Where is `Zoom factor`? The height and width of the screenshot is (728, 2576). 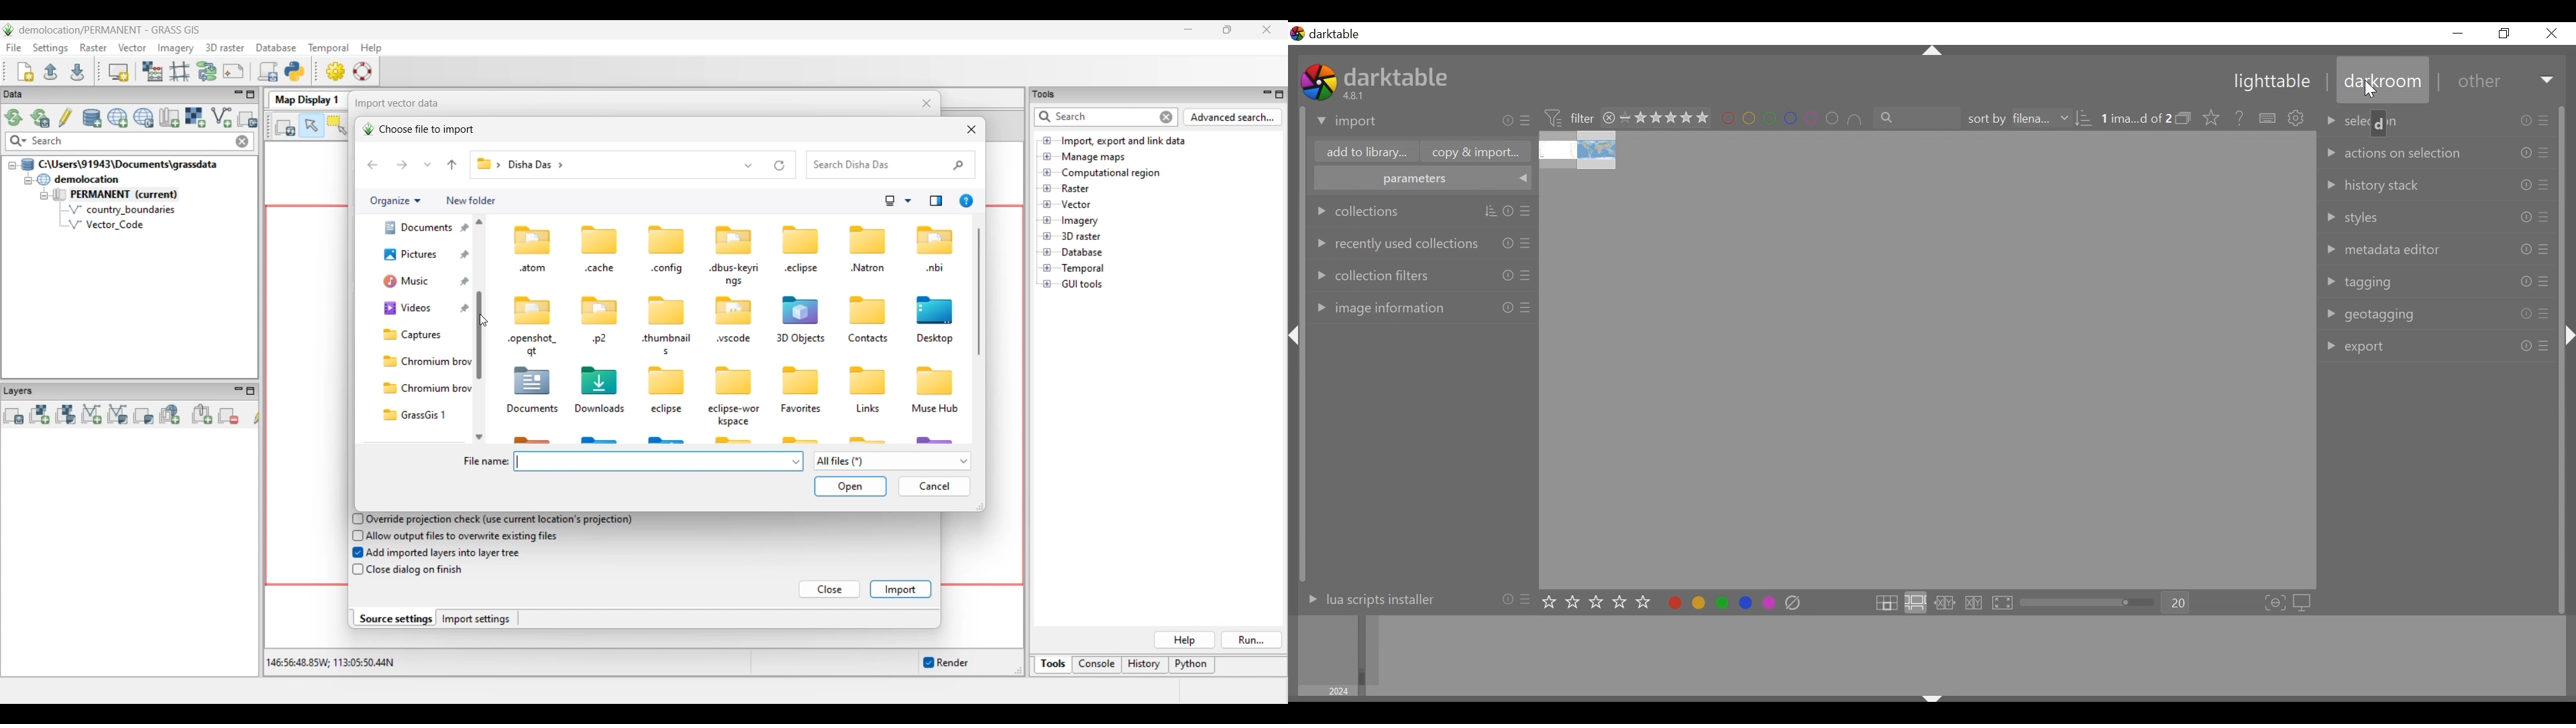
Zoom factor is located at coordinates (2178, 603).